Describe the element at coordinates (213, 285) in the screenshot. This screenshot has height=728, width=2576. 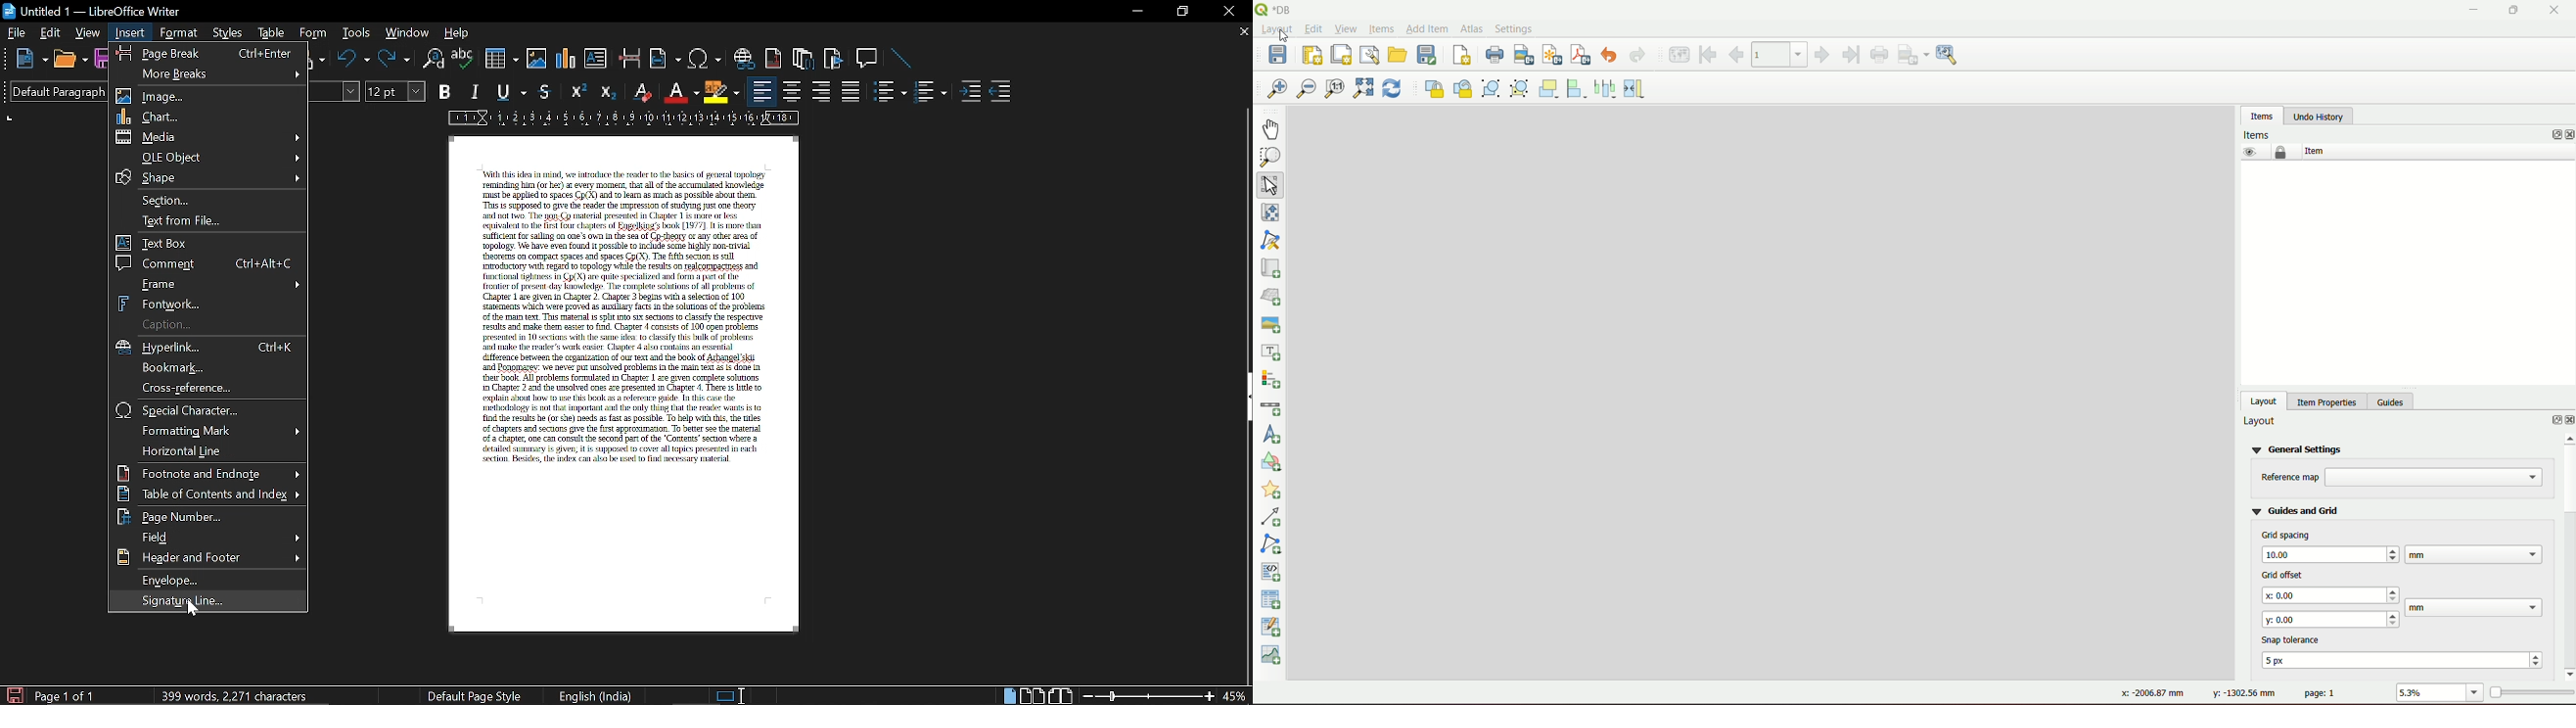
I see `frame` at that location.